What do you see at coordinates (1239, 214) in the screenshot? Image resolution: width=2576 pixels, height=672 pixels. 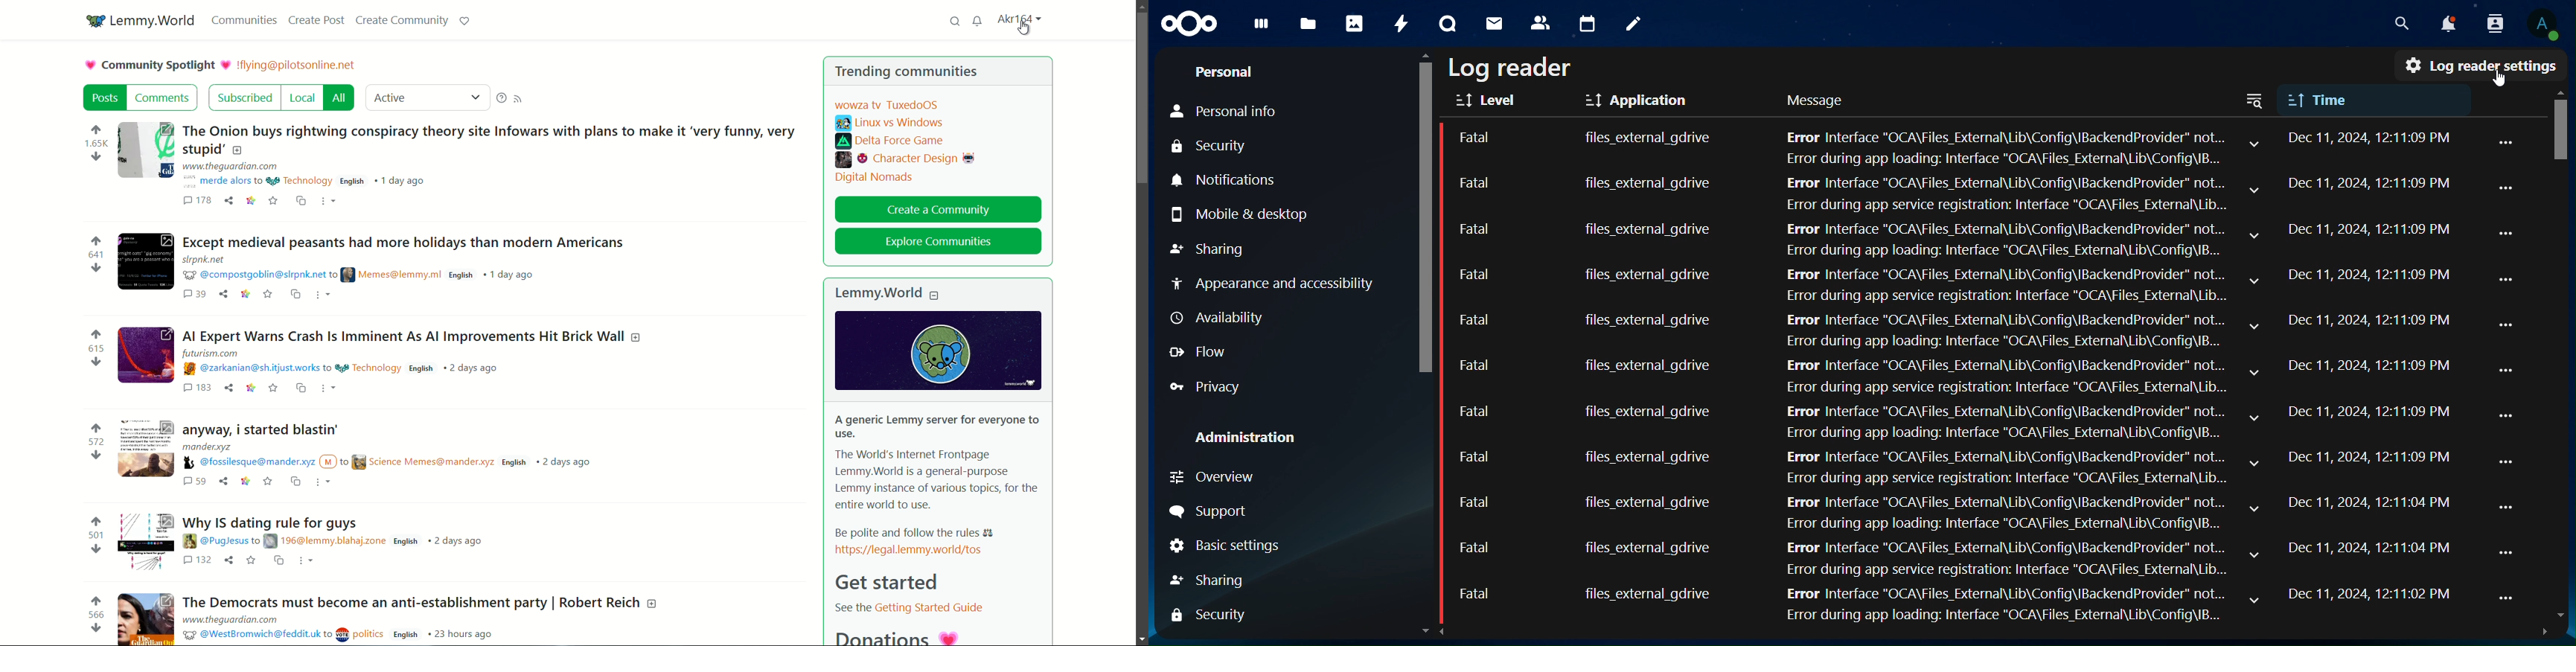 I see `mobile & desktop` at bounding box center [1239, 214].